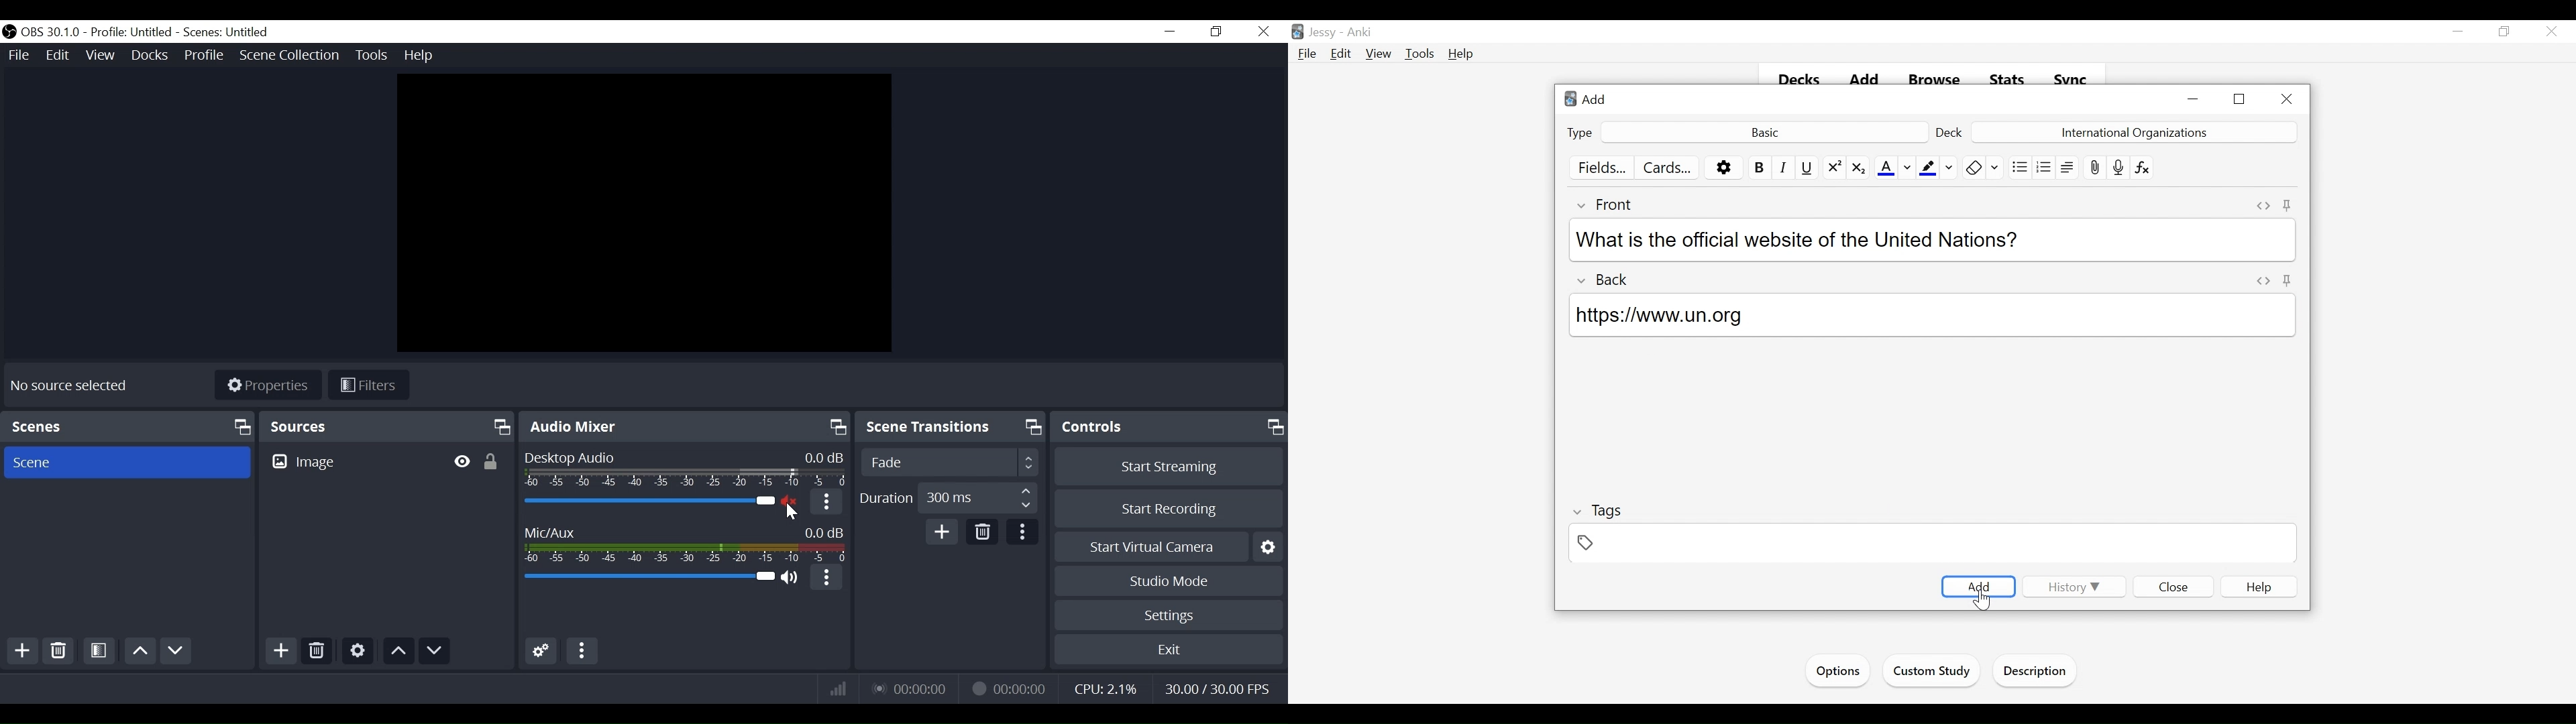 The image size is (2576, 728). I want to click on Preview, so click(643, 213).